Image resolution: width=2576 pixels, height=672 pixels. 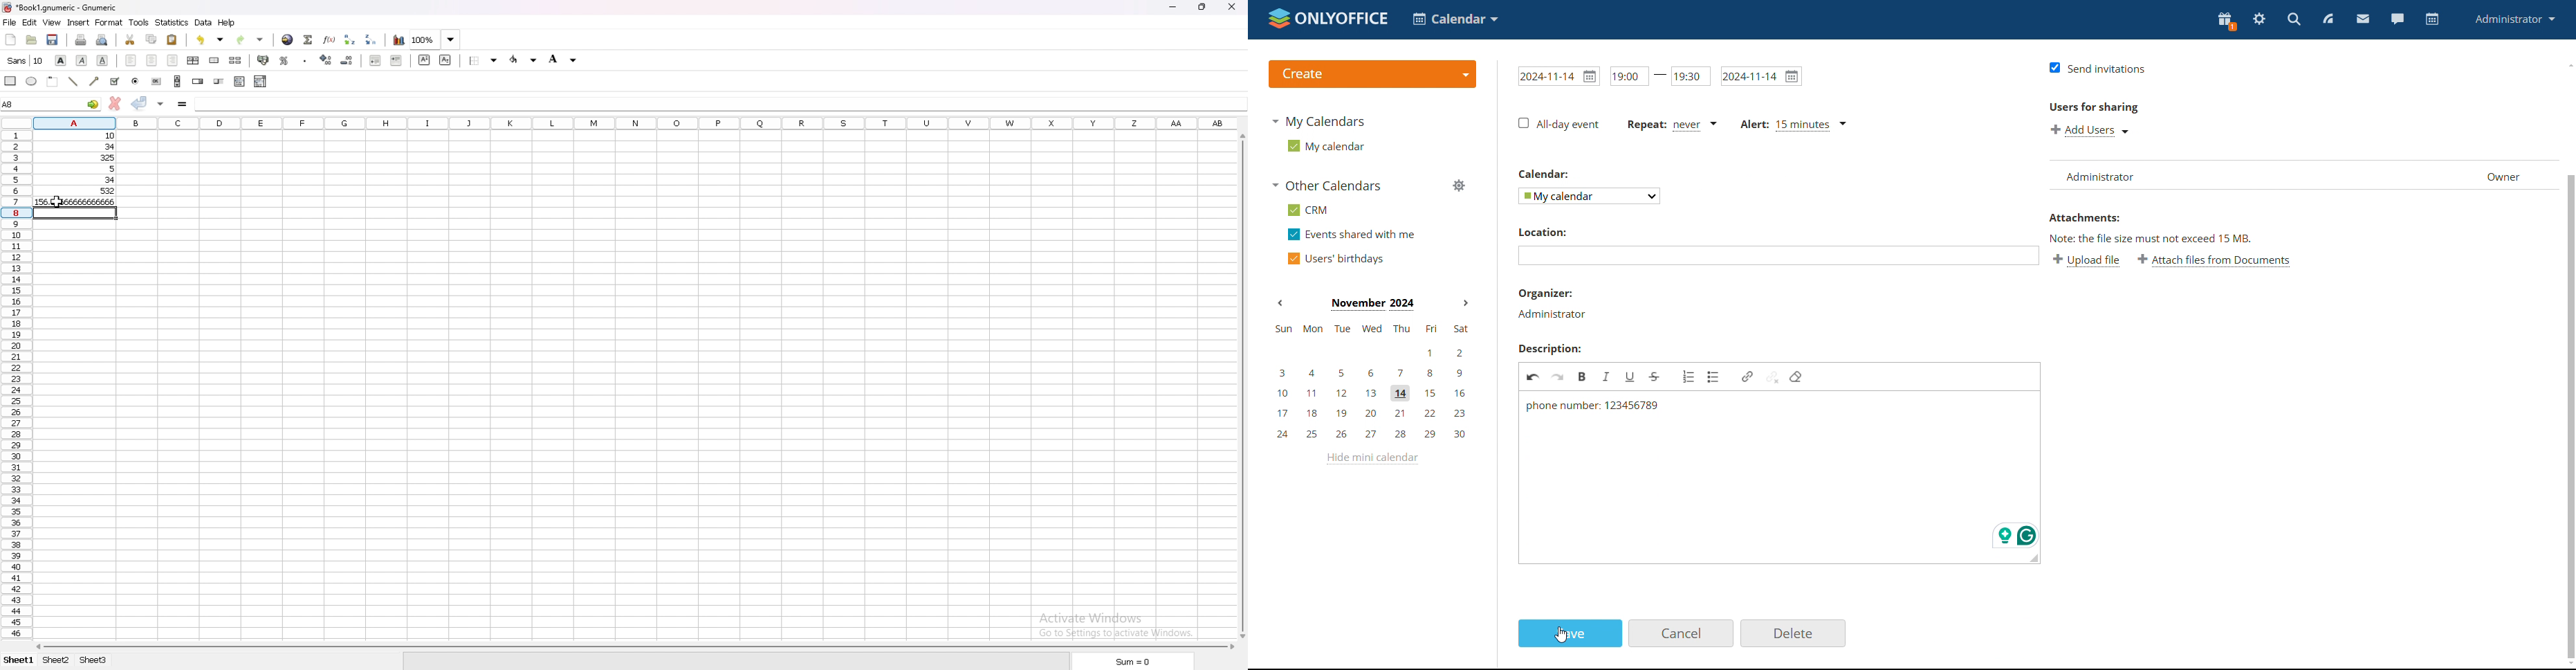 I want to click on time range, so click(x=1660, y=77).